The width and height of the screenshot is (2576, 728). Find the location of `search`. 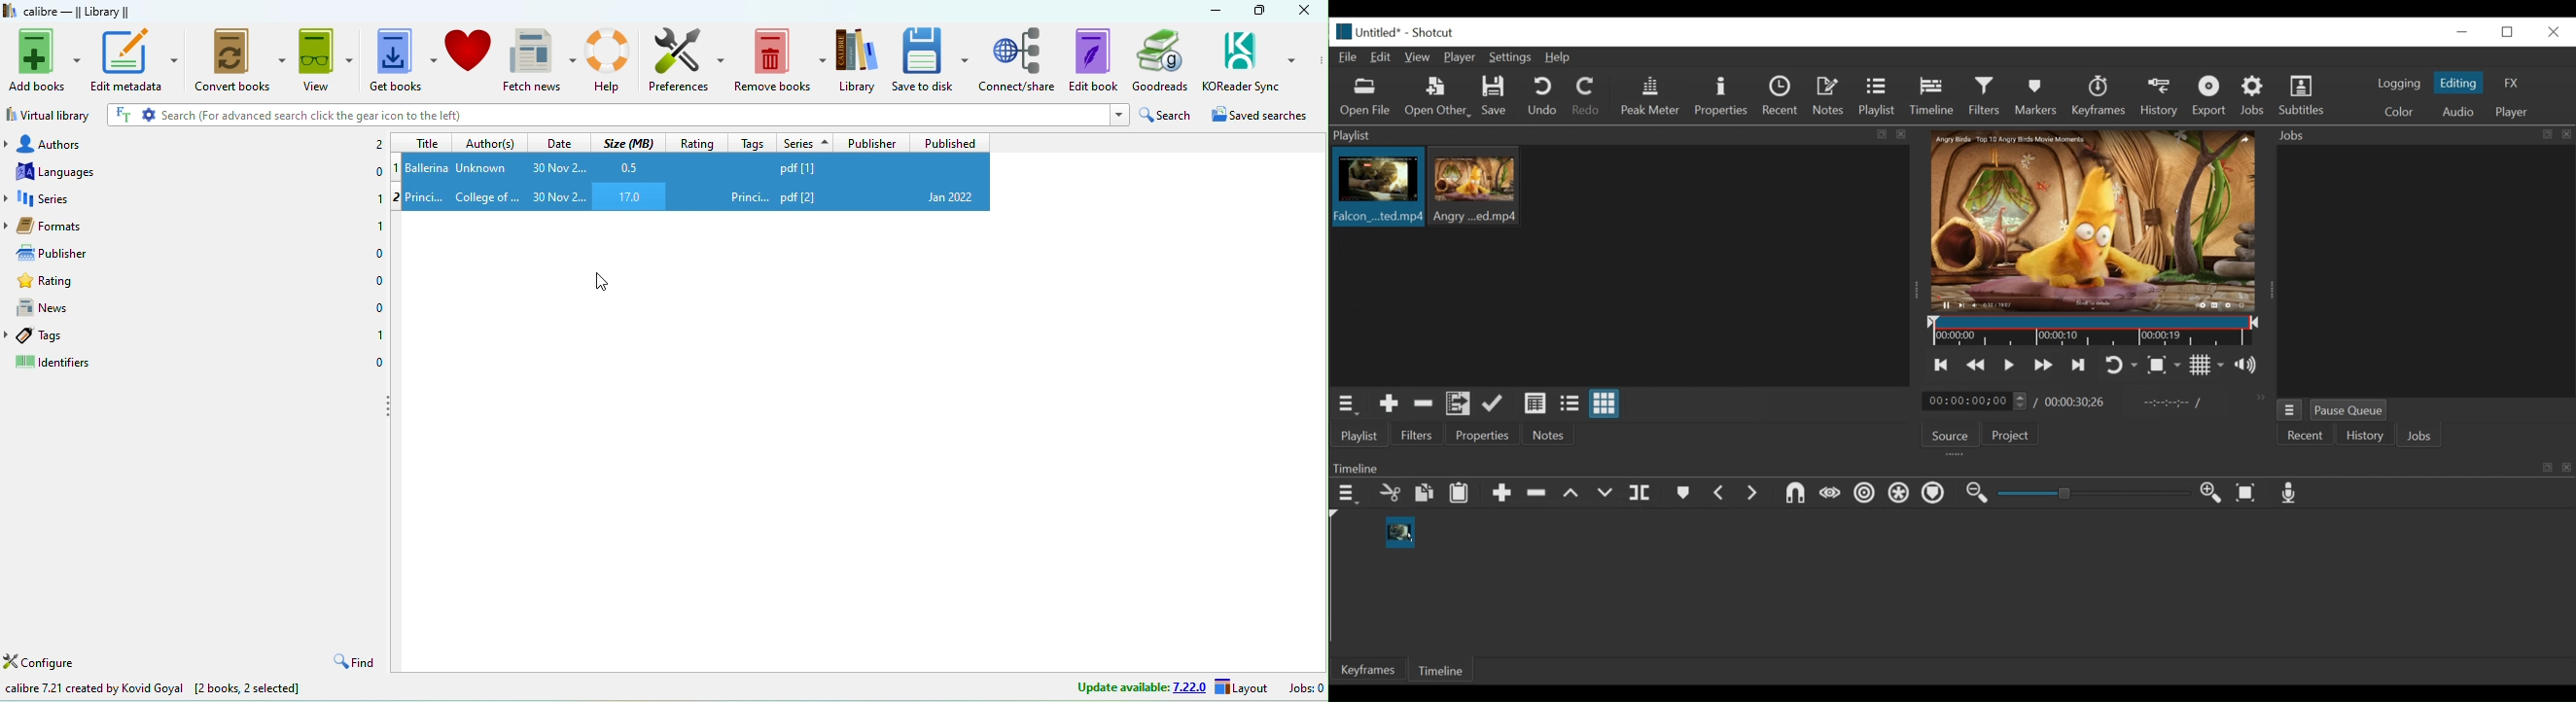

search is located at coordinates (1170, 115).